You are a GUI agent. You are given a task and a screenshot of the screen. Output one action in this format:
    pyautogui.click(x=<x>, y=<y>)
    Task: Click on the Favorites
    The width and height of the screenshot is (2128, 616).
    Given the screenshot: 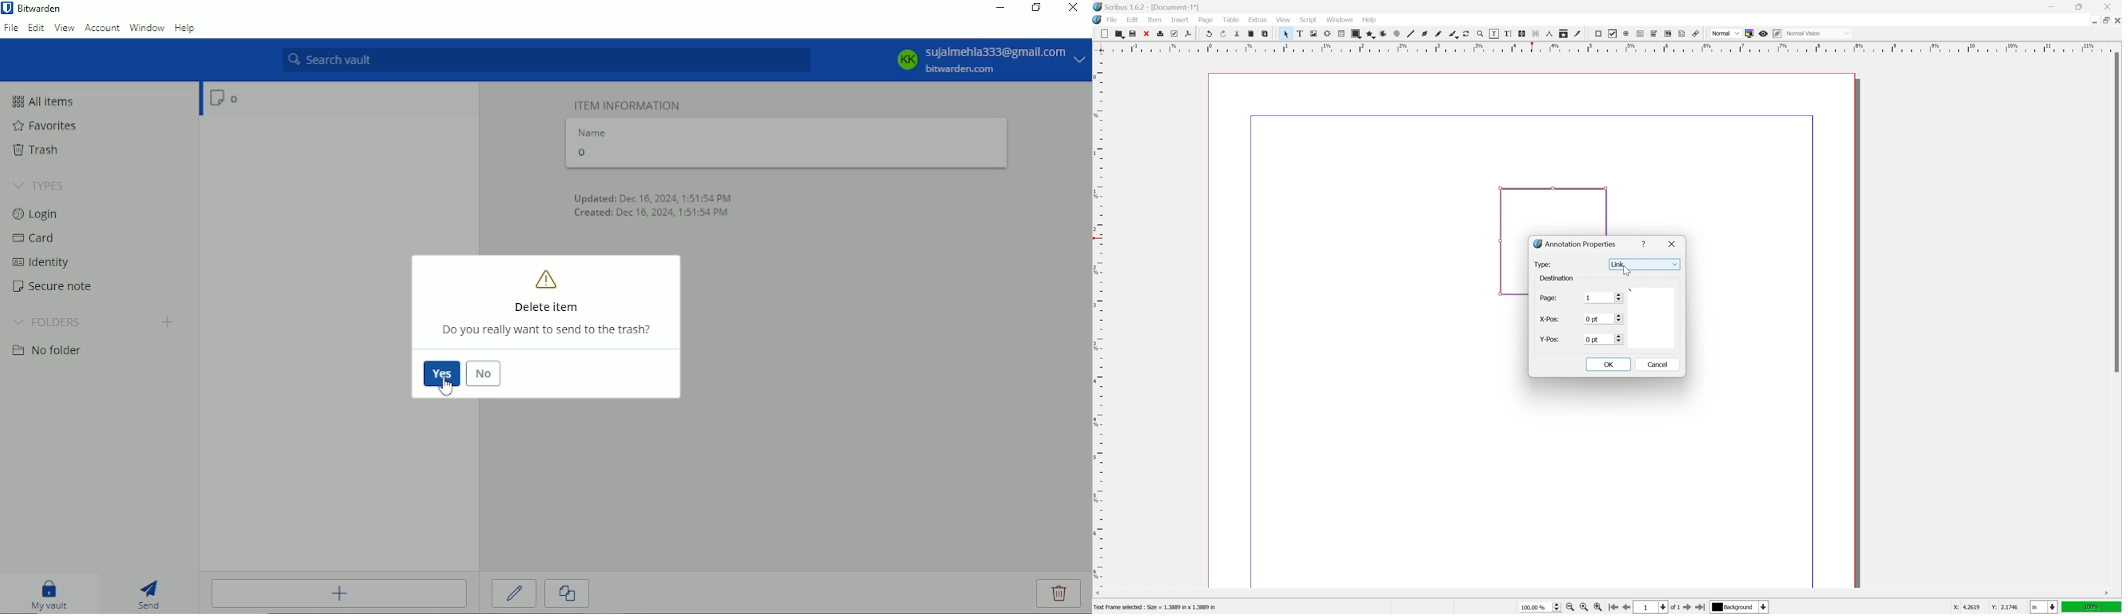 What is the action you would take?
    pyautogui.click(x=47, y=126)
    